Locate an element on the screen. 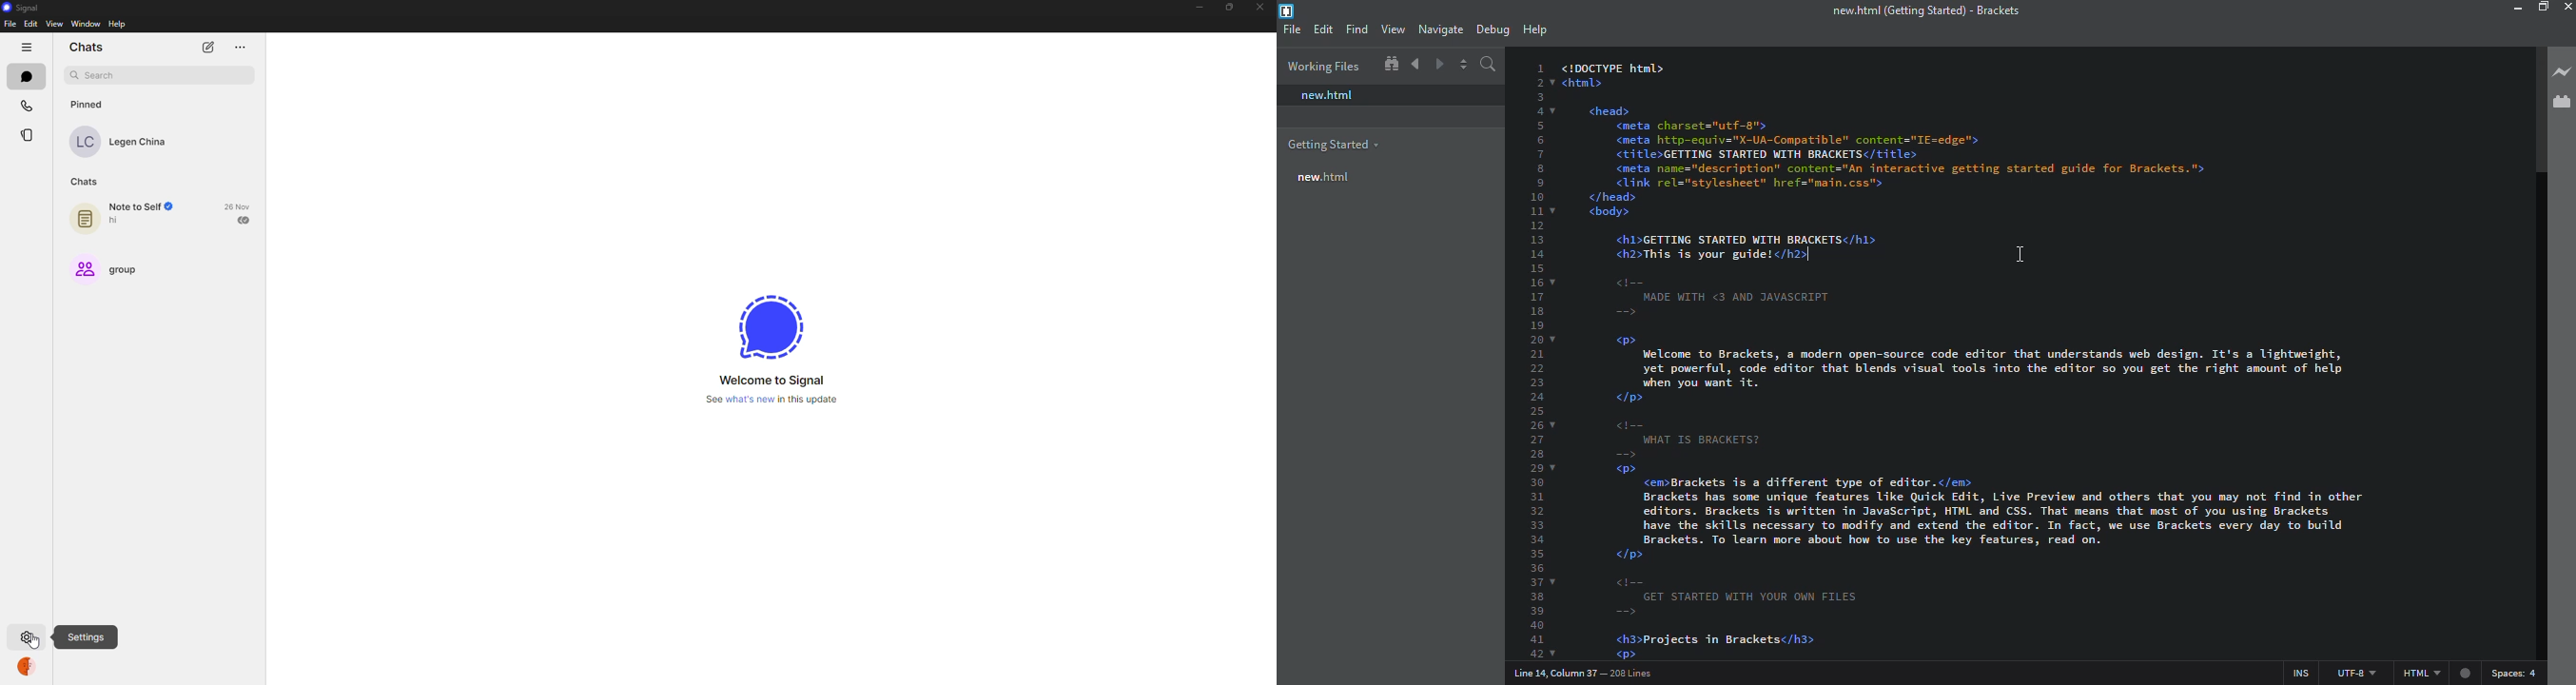 This screenshot has height=700, width=2576. close is located at coordinates (1261, 8).